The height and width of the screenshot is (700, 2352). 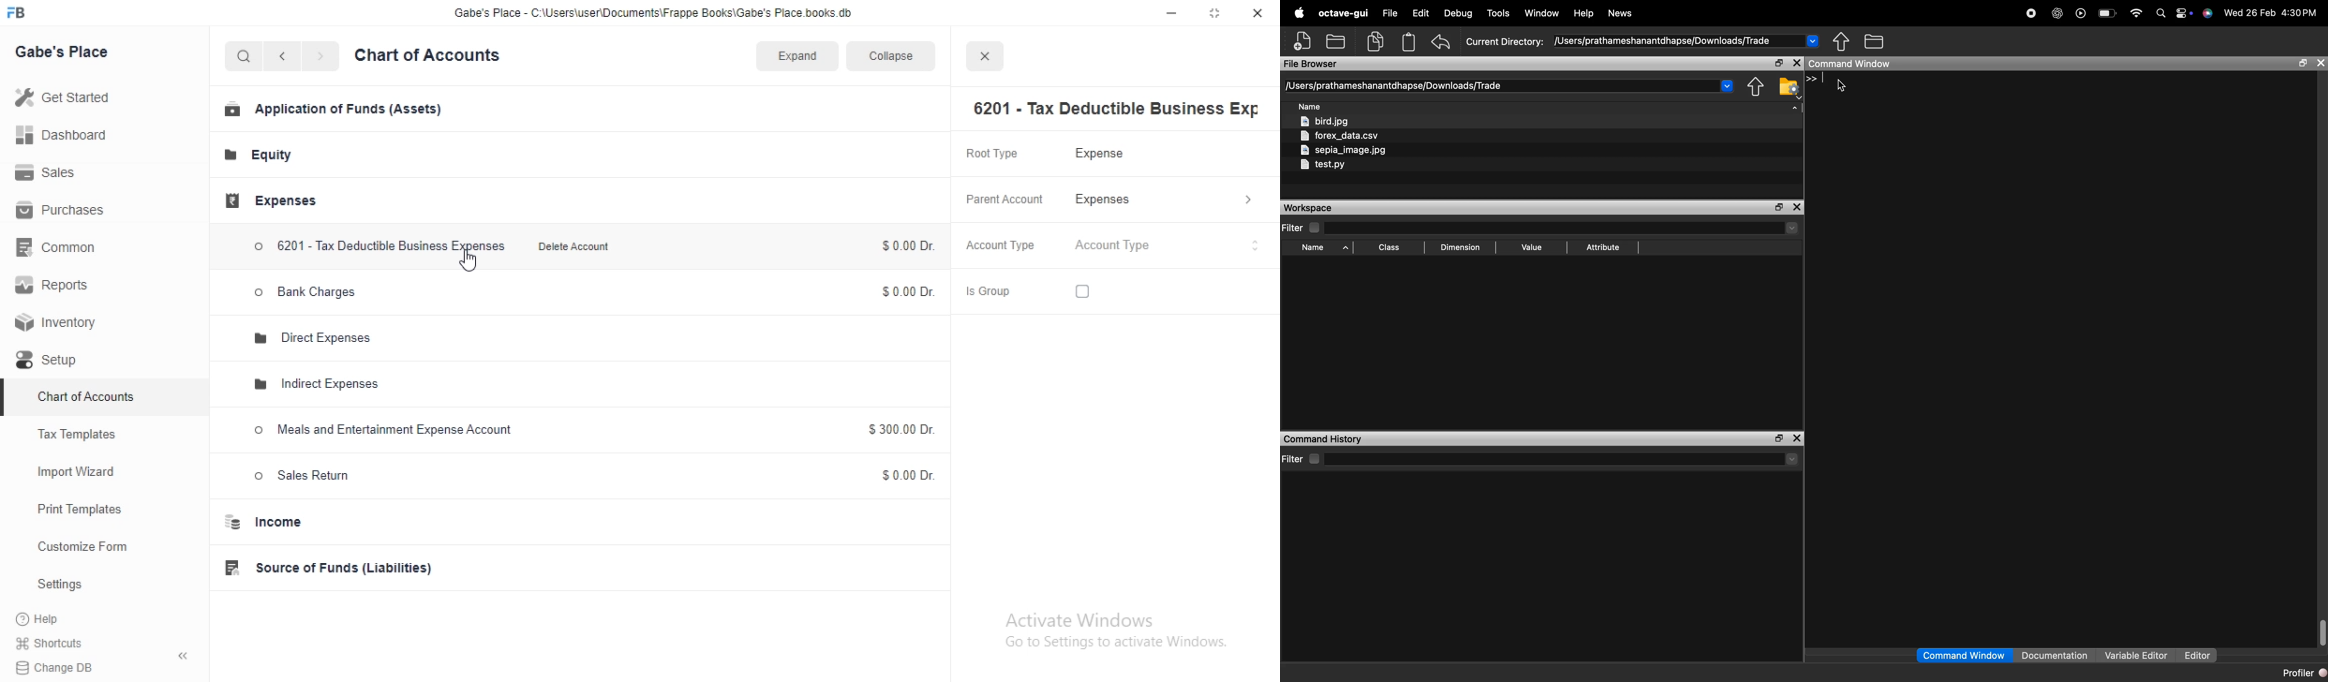 I want to click on ?Help, so click(x=59, y=619).